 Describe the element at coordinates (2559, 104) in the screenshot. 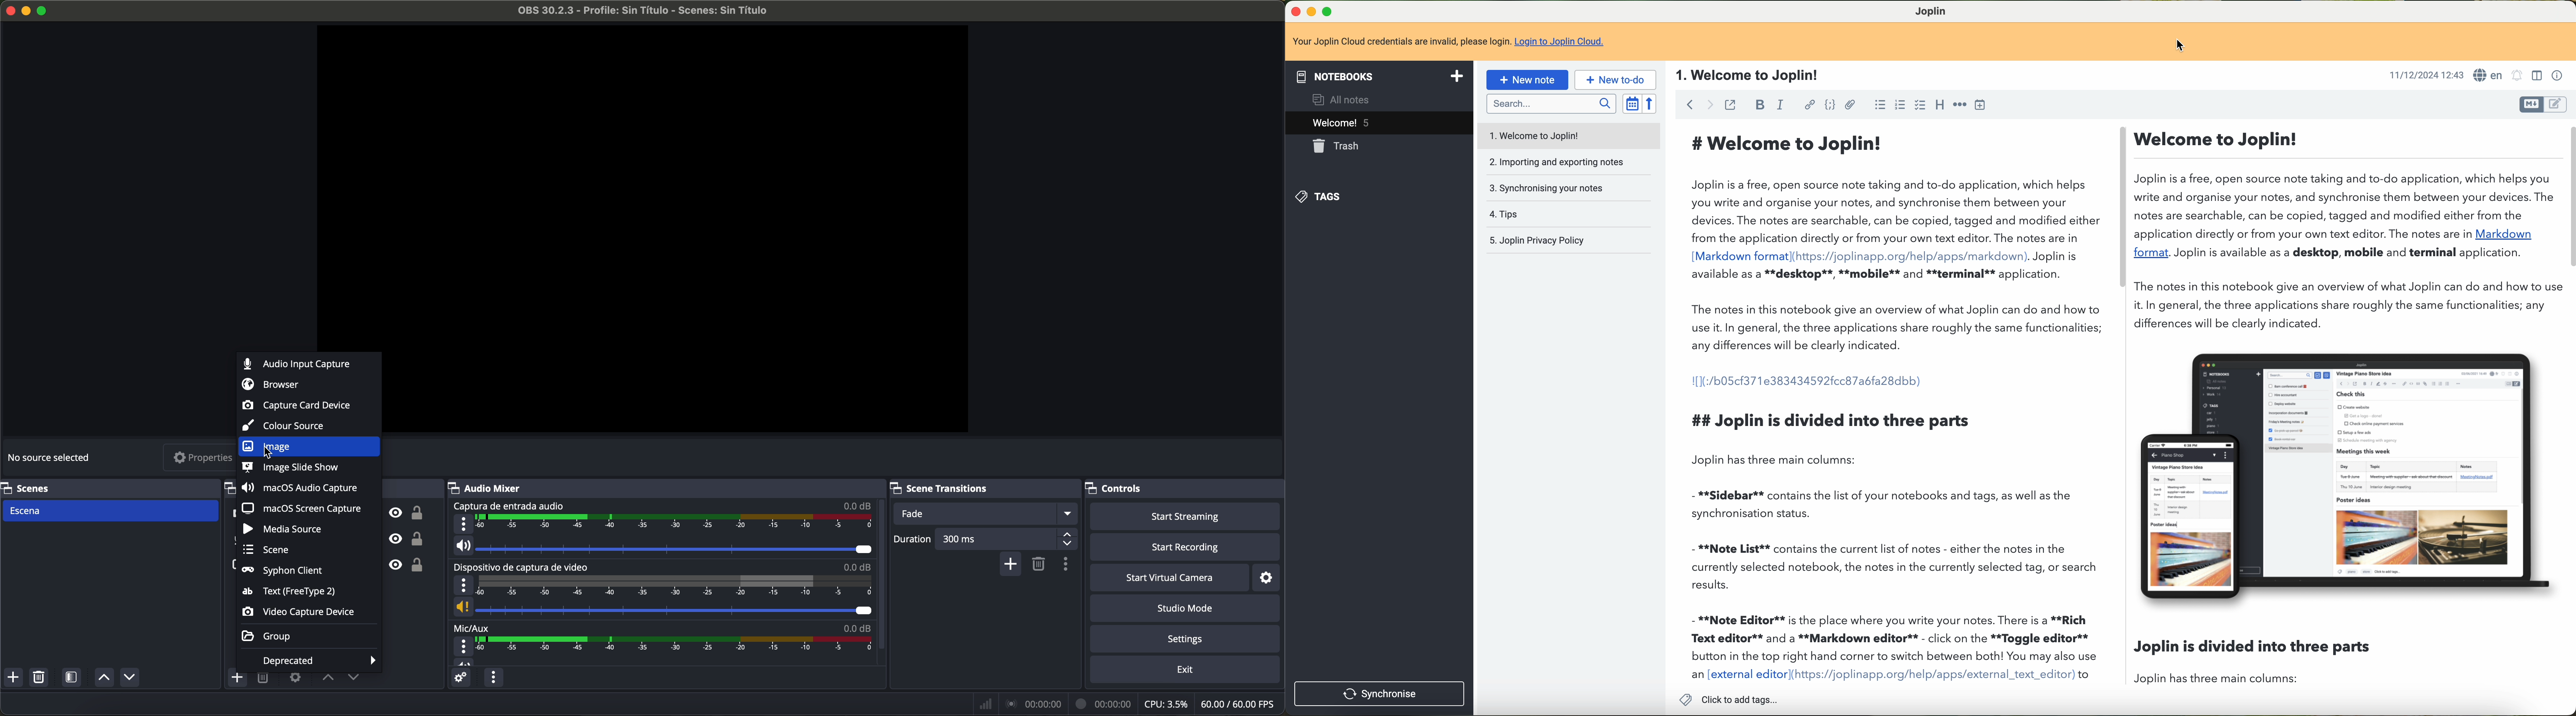

I see `toggle editors` at that location.